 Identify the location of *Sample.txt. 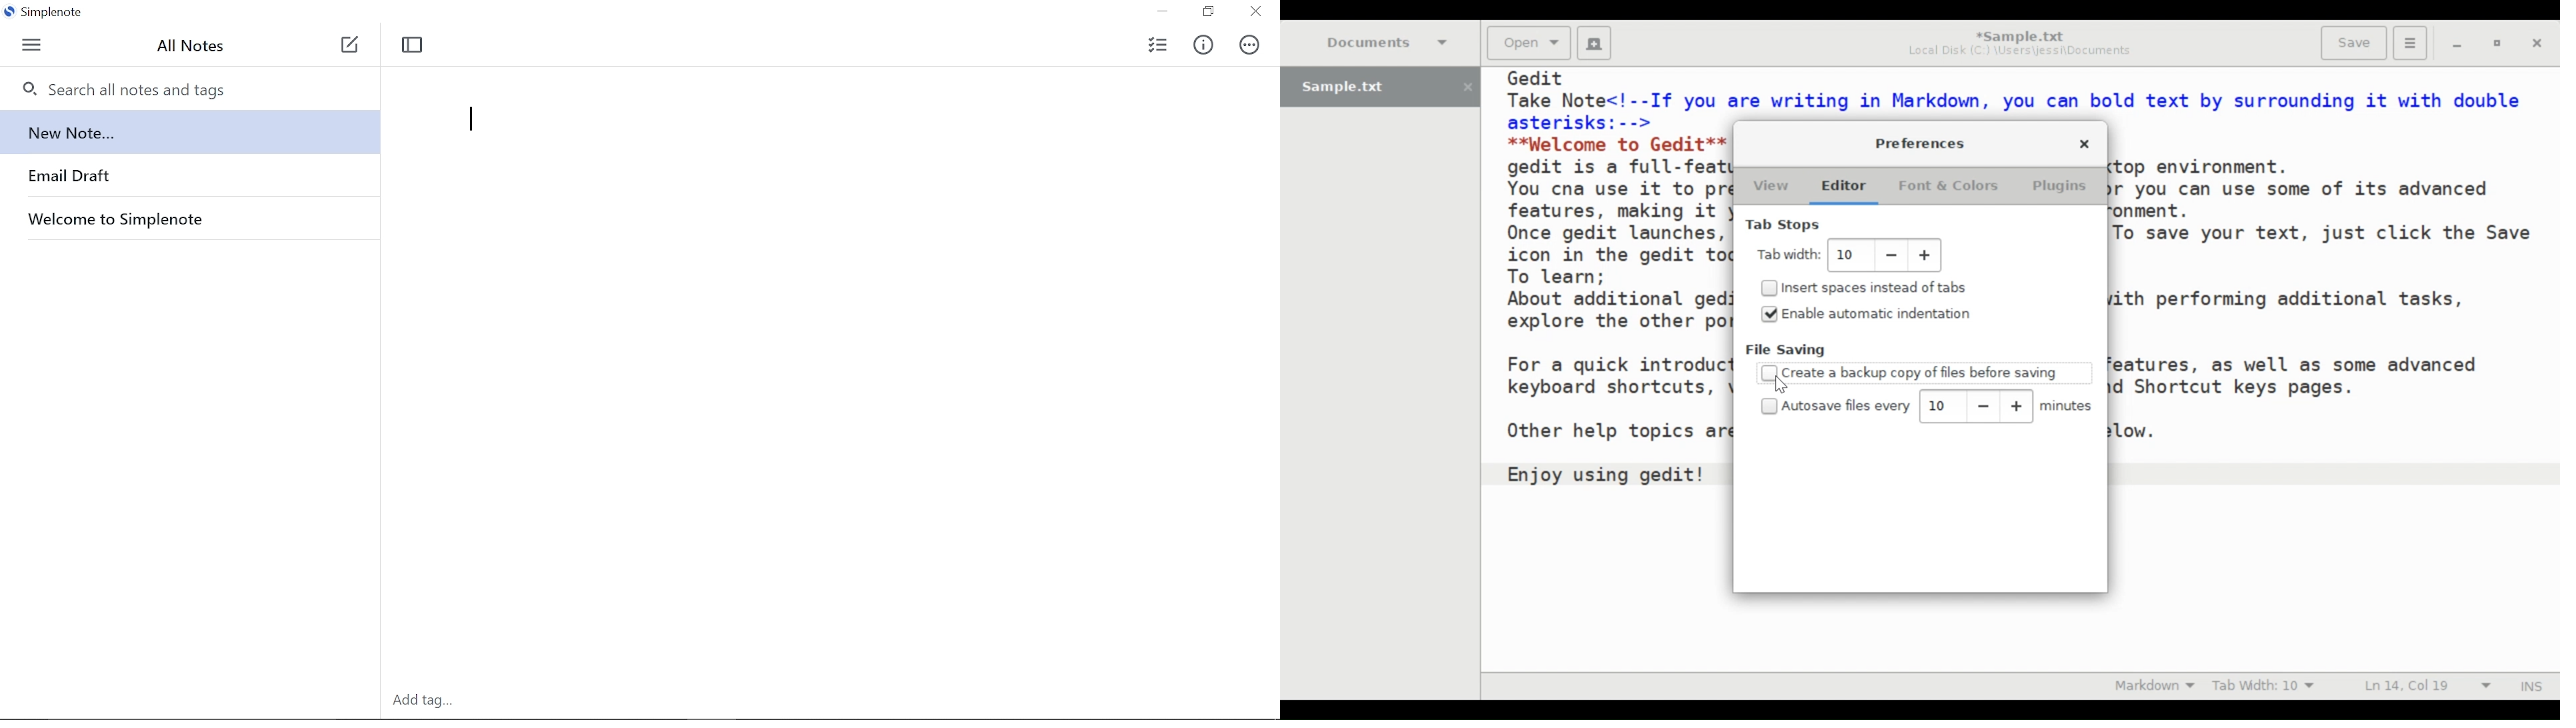
(2019, 35).